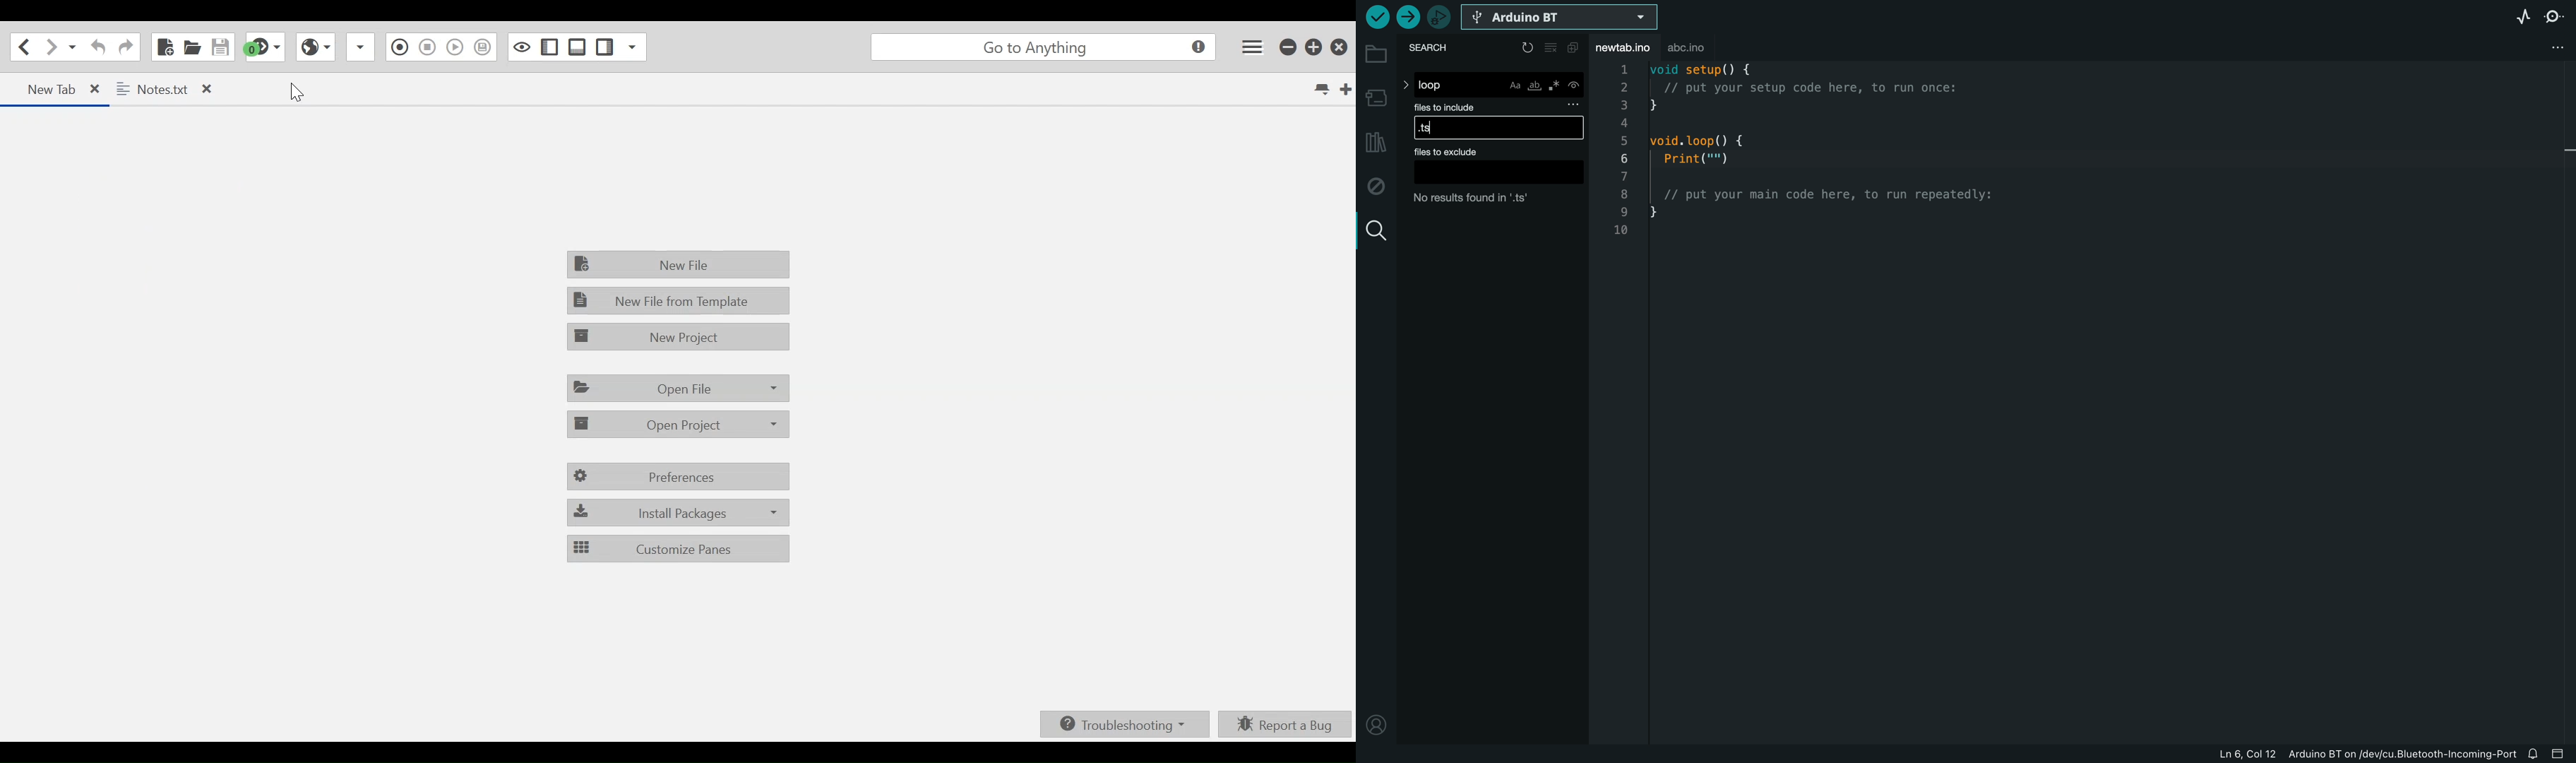 The image size is (2576, 784). Describe the element at coordinates (483, 47) in the screenshot. I see `play` at that location.